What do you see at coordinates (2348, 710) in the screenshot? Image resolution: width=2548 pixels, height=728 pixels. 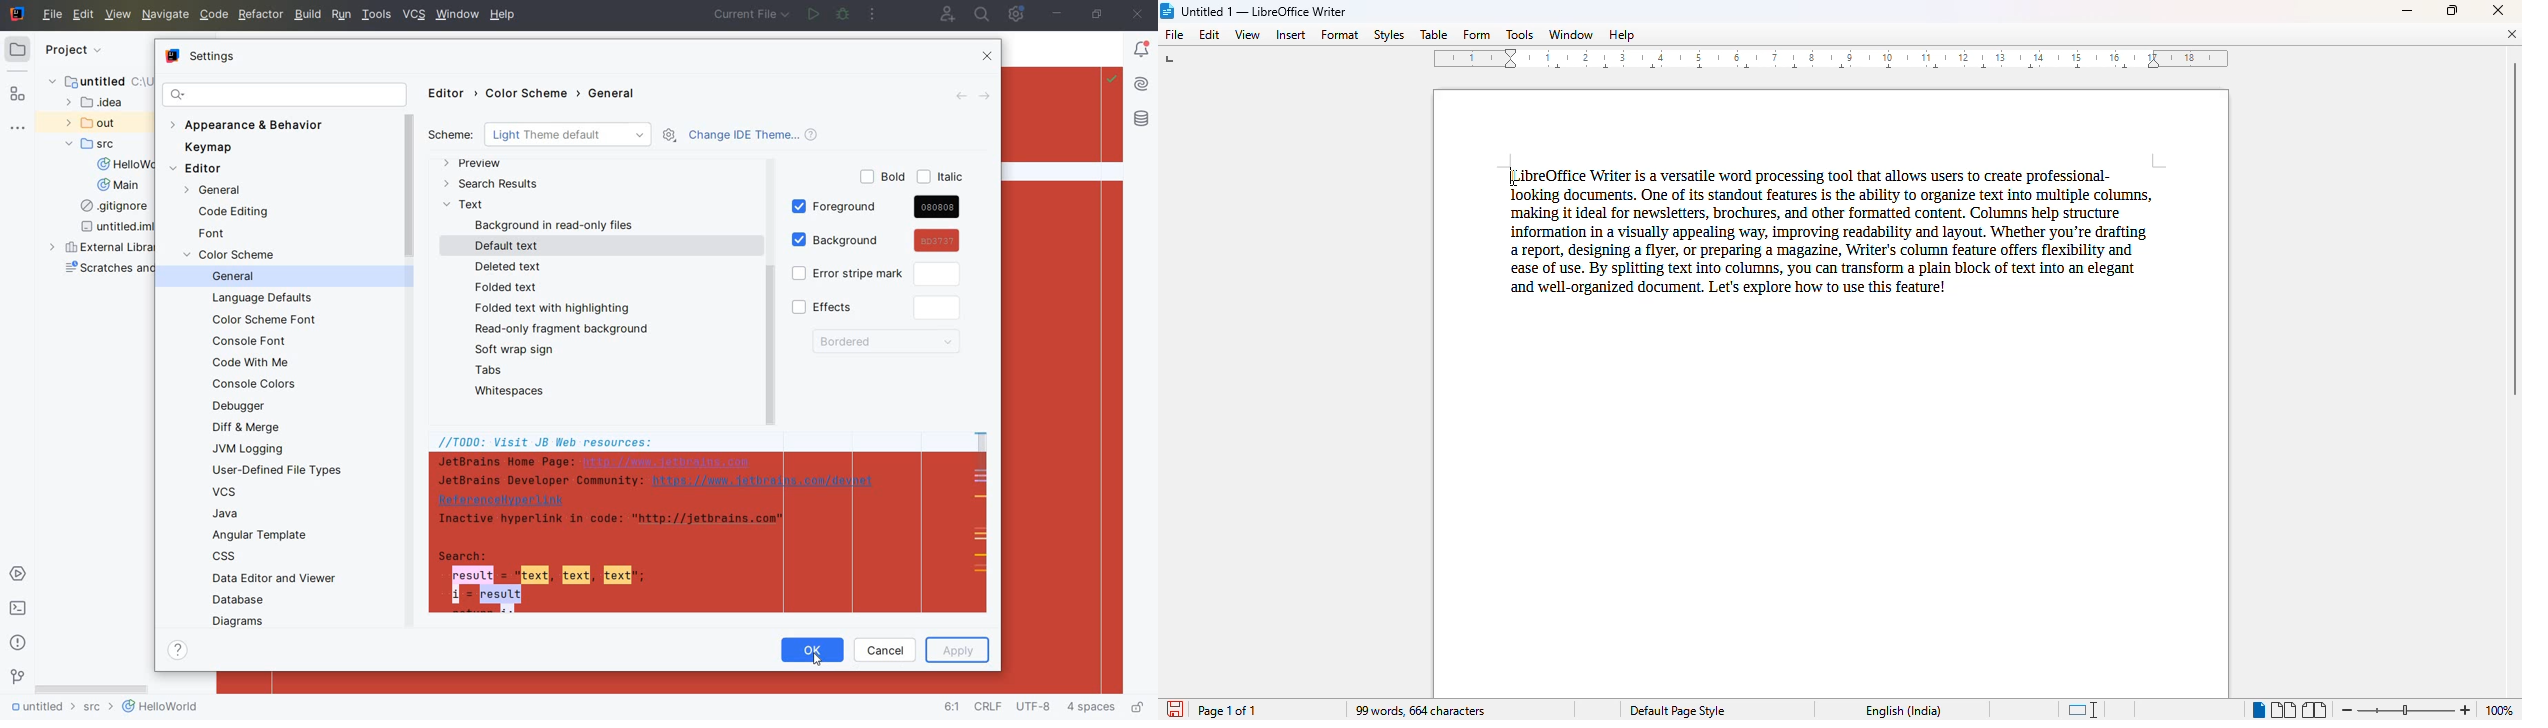 I see `zoom out` at bounding box center [2348, 710].